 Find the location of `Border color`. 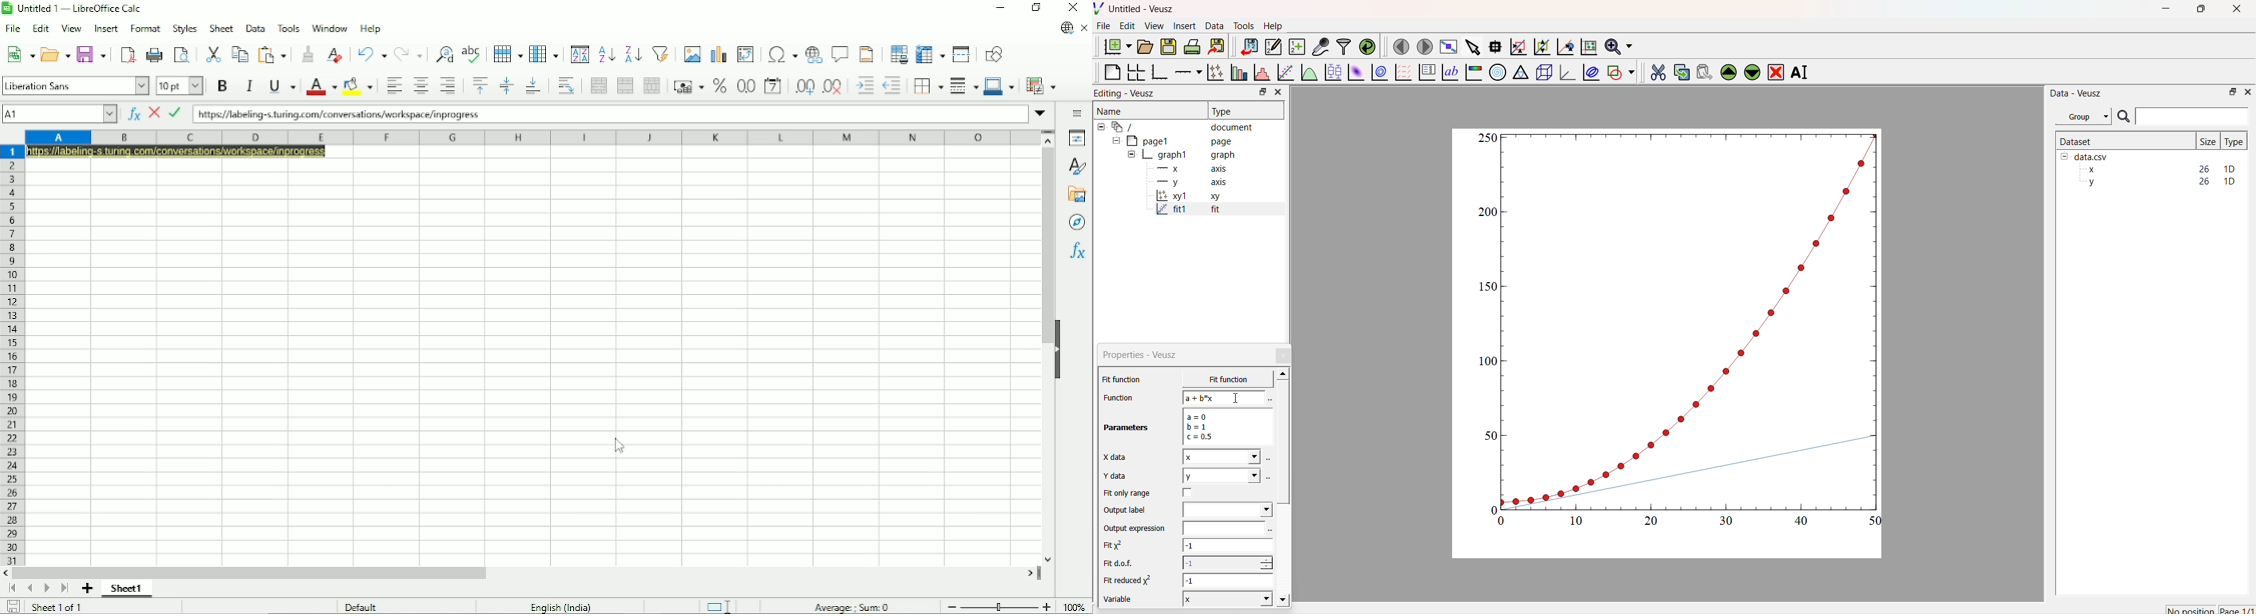

Border color is located at coordinates (999, 87).